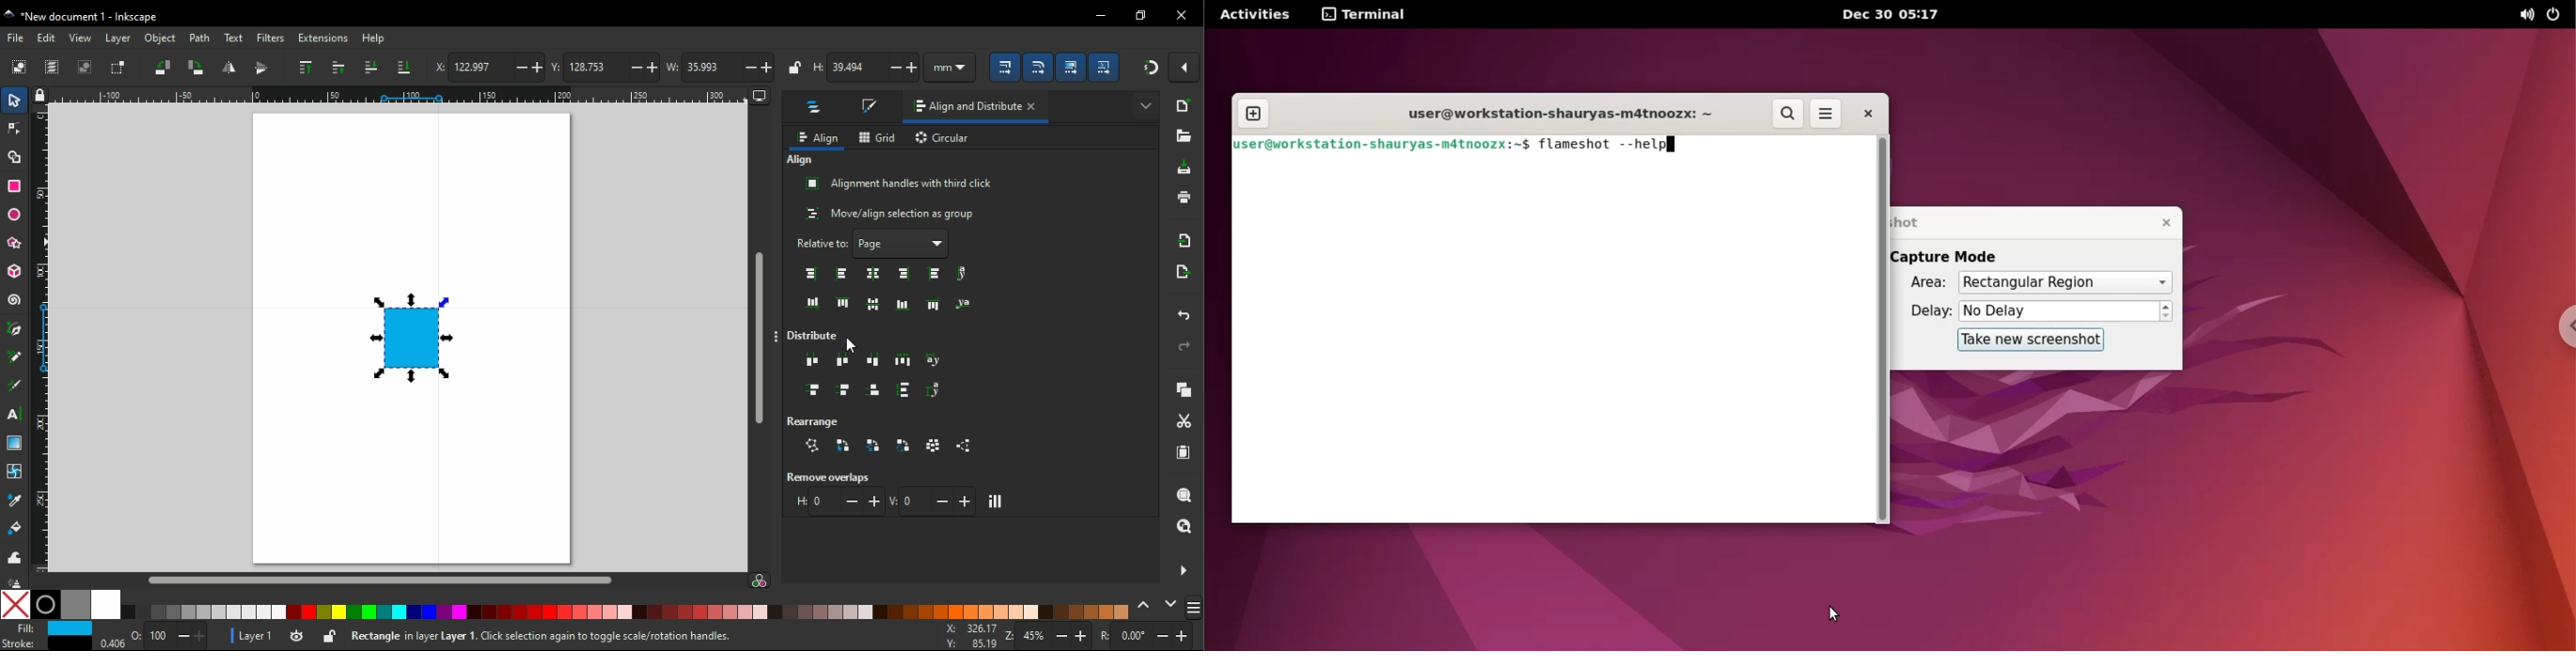 Image resolution: width=2576 pixels, height=672 pixels. What do you see at coordinates (873, 244) in the screenshot?
I see `relative to` at bounding box center [873, 244].